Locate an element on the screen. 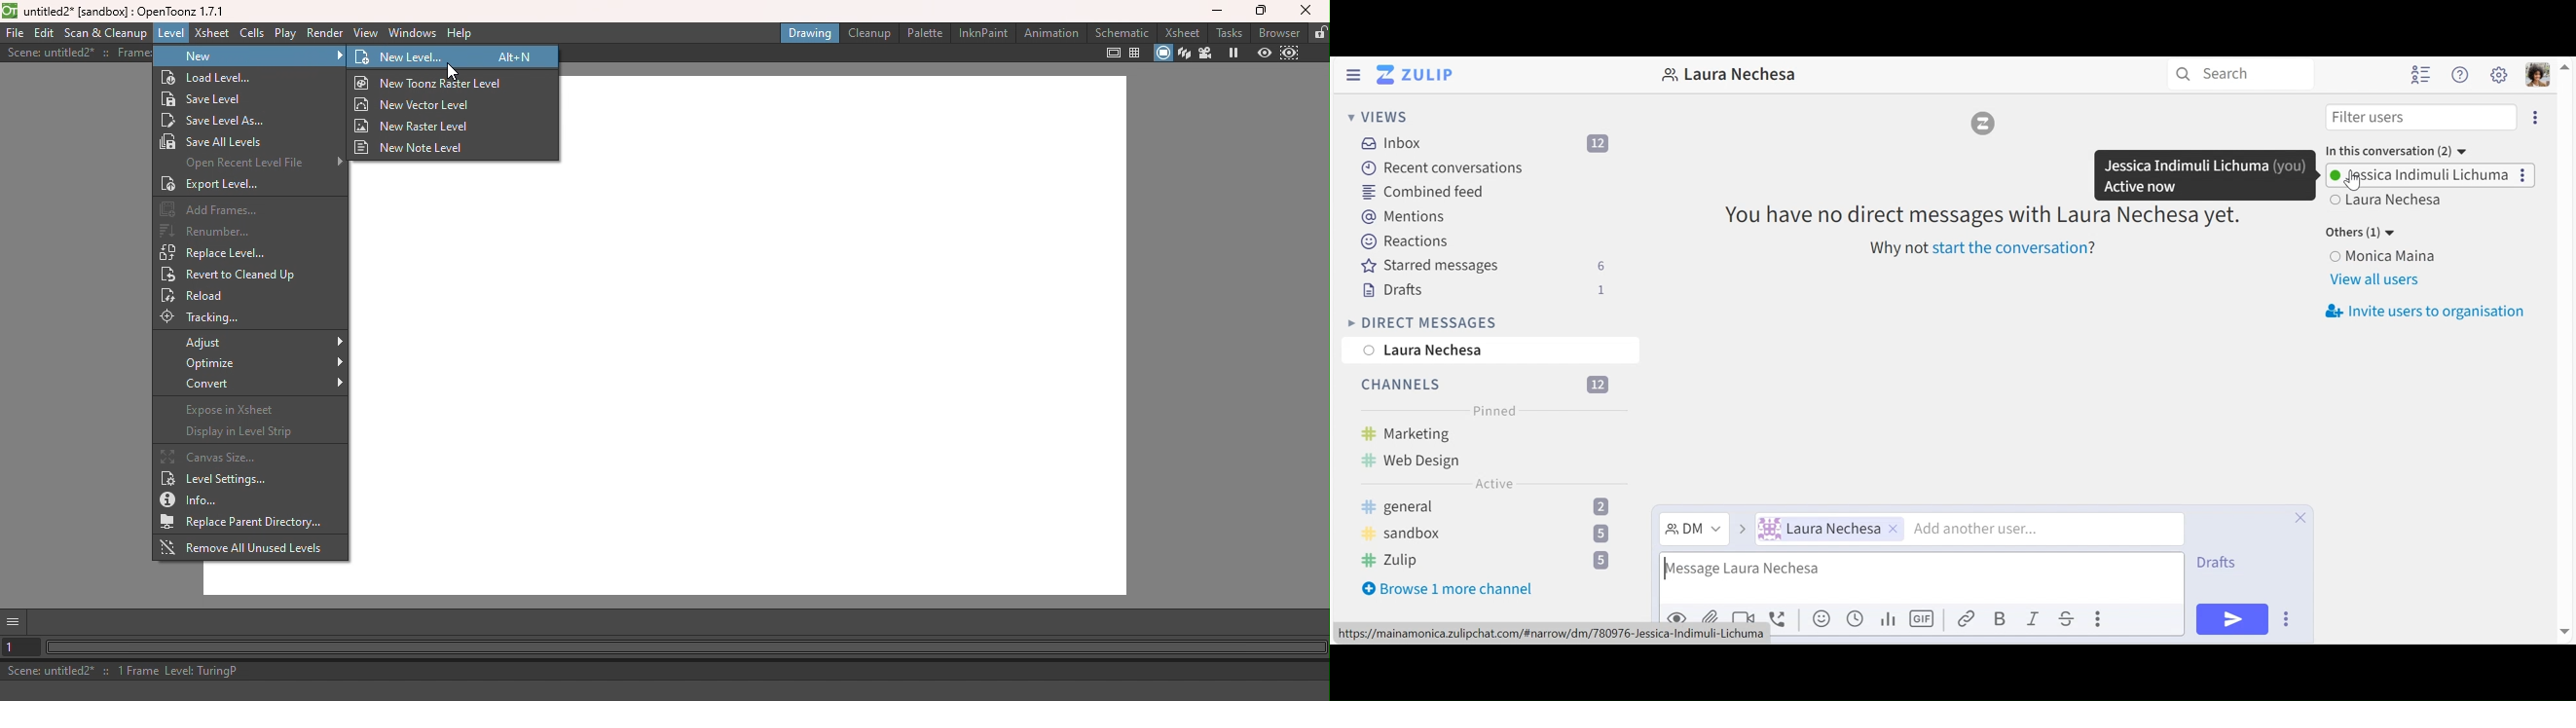 The width and height of the screenshot is (2576, 728). invite users to organisation is located at coordinates (2427, 312).